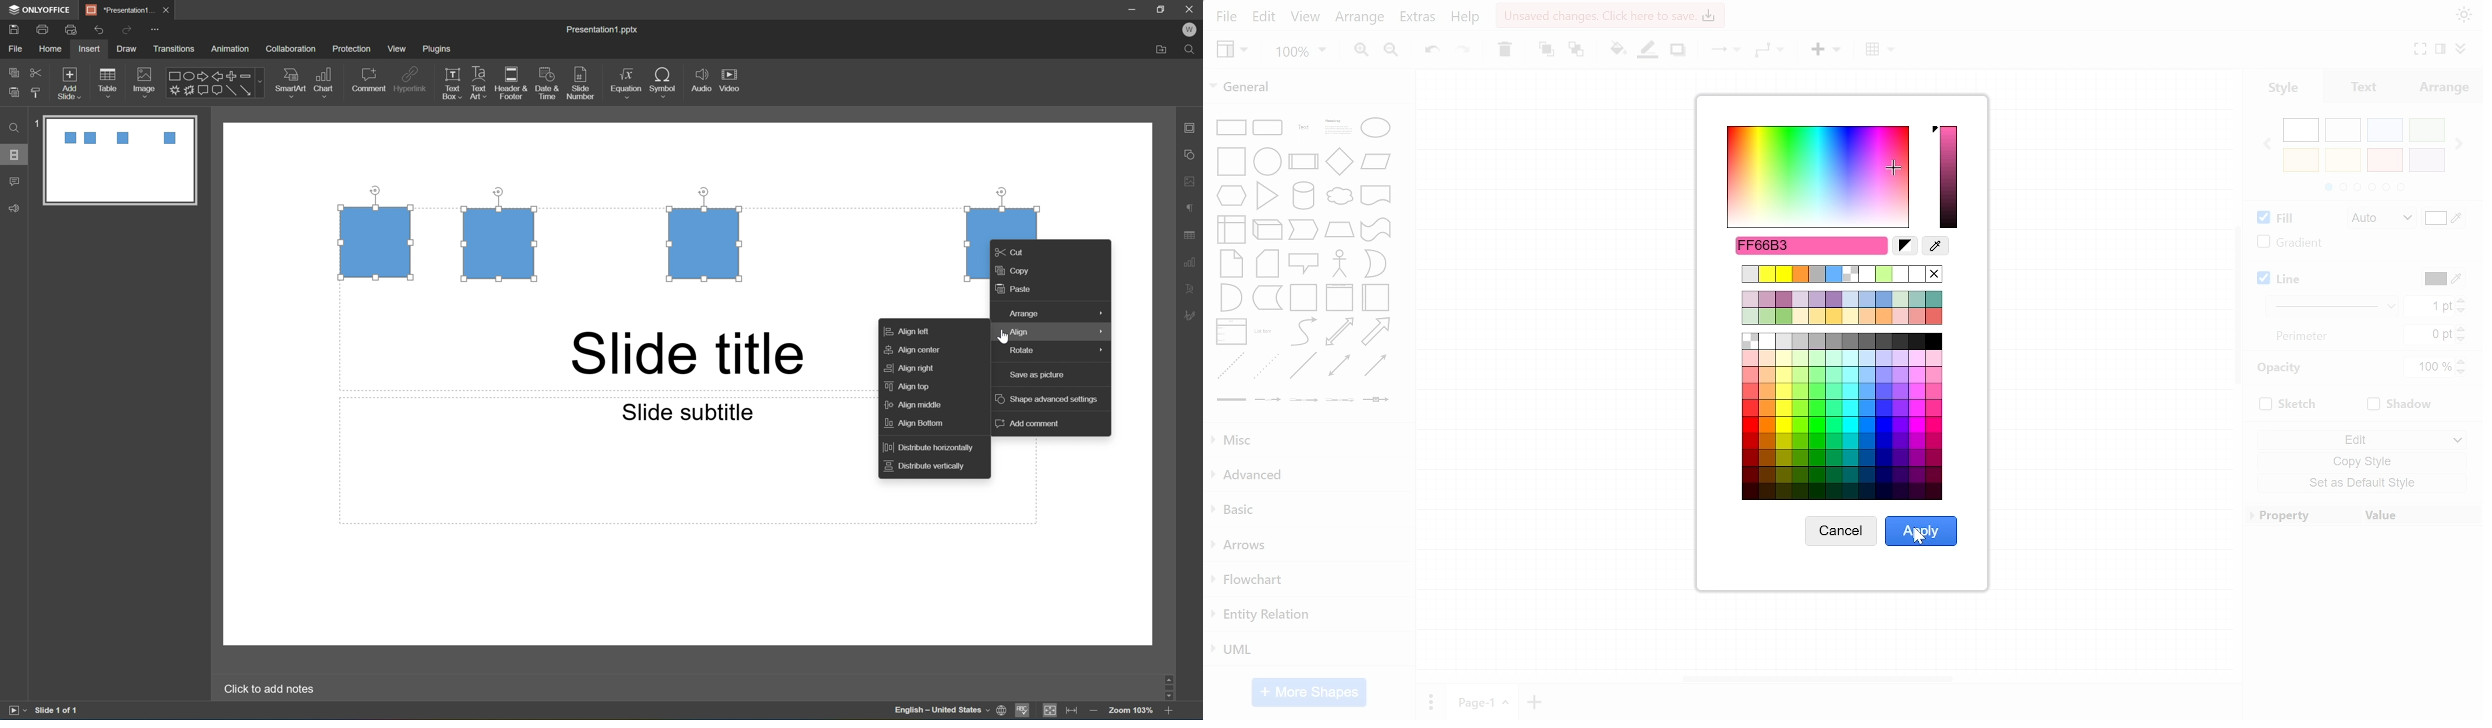 The width and height of the screenshot is (2492, 728). I want to click on Cursor Position, so click(1002, 335).